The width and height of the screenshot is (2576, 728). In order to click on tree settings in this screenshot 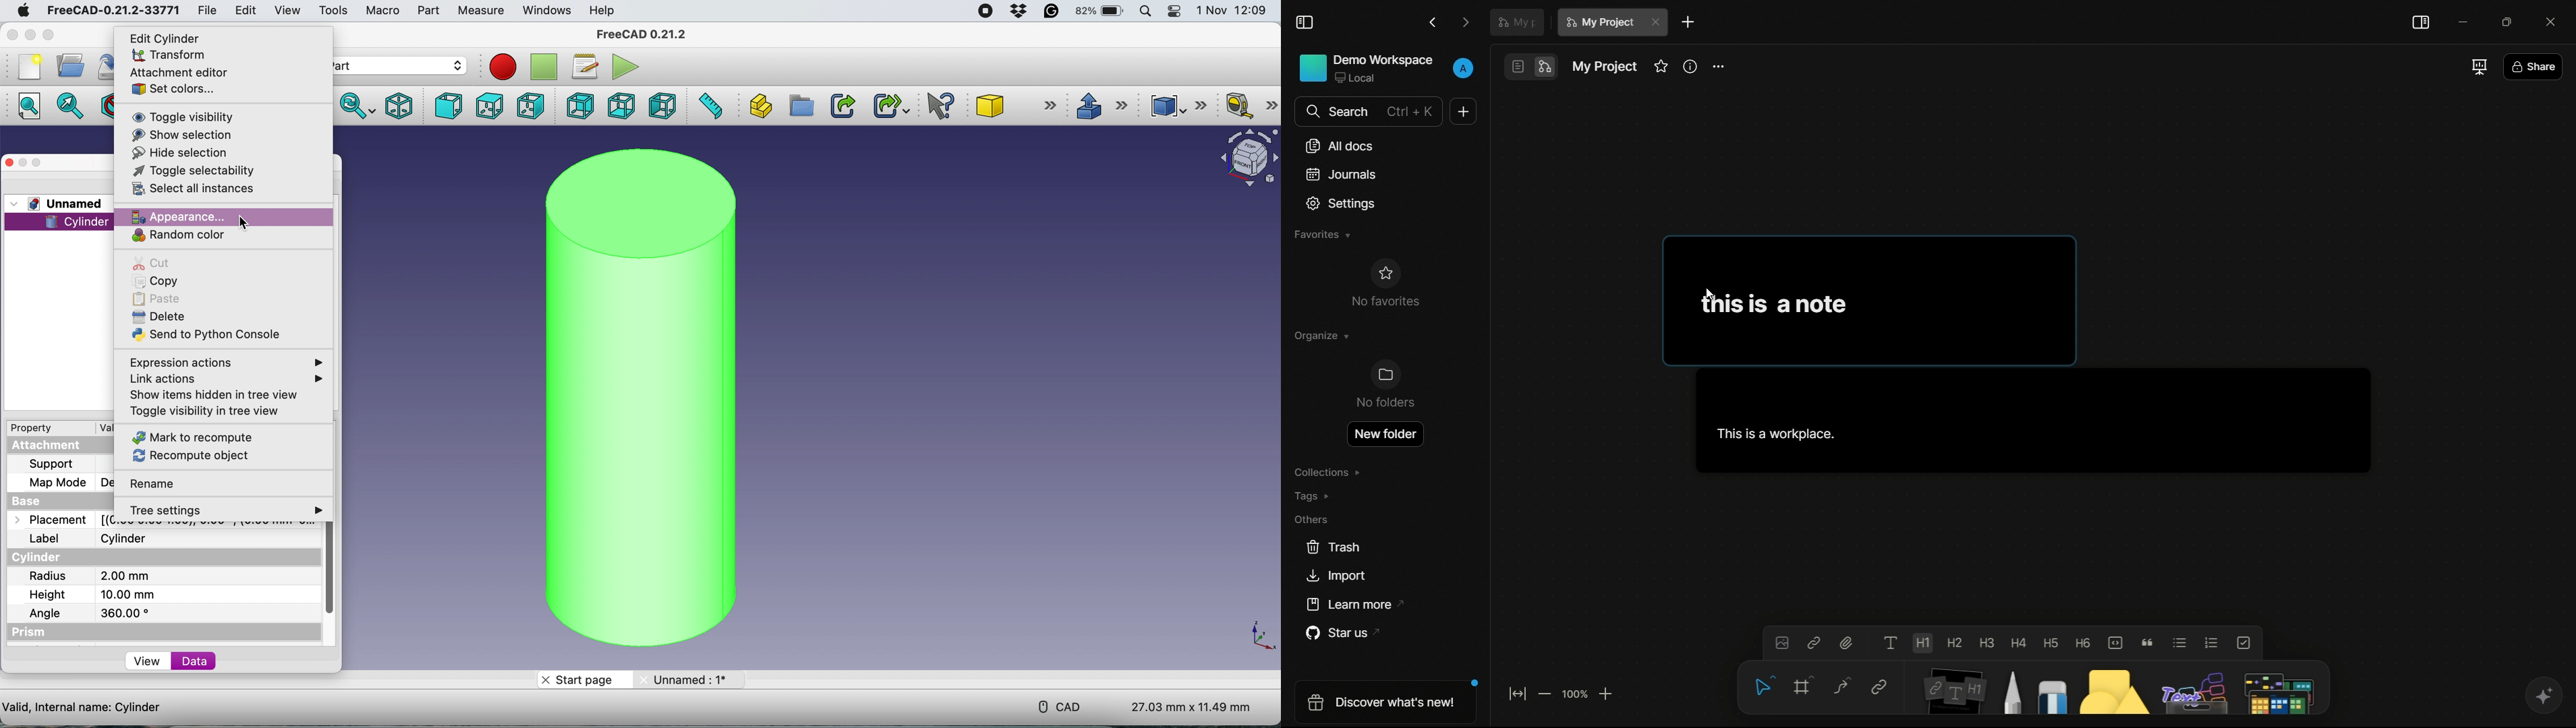, I will do `click(171, 510)`.